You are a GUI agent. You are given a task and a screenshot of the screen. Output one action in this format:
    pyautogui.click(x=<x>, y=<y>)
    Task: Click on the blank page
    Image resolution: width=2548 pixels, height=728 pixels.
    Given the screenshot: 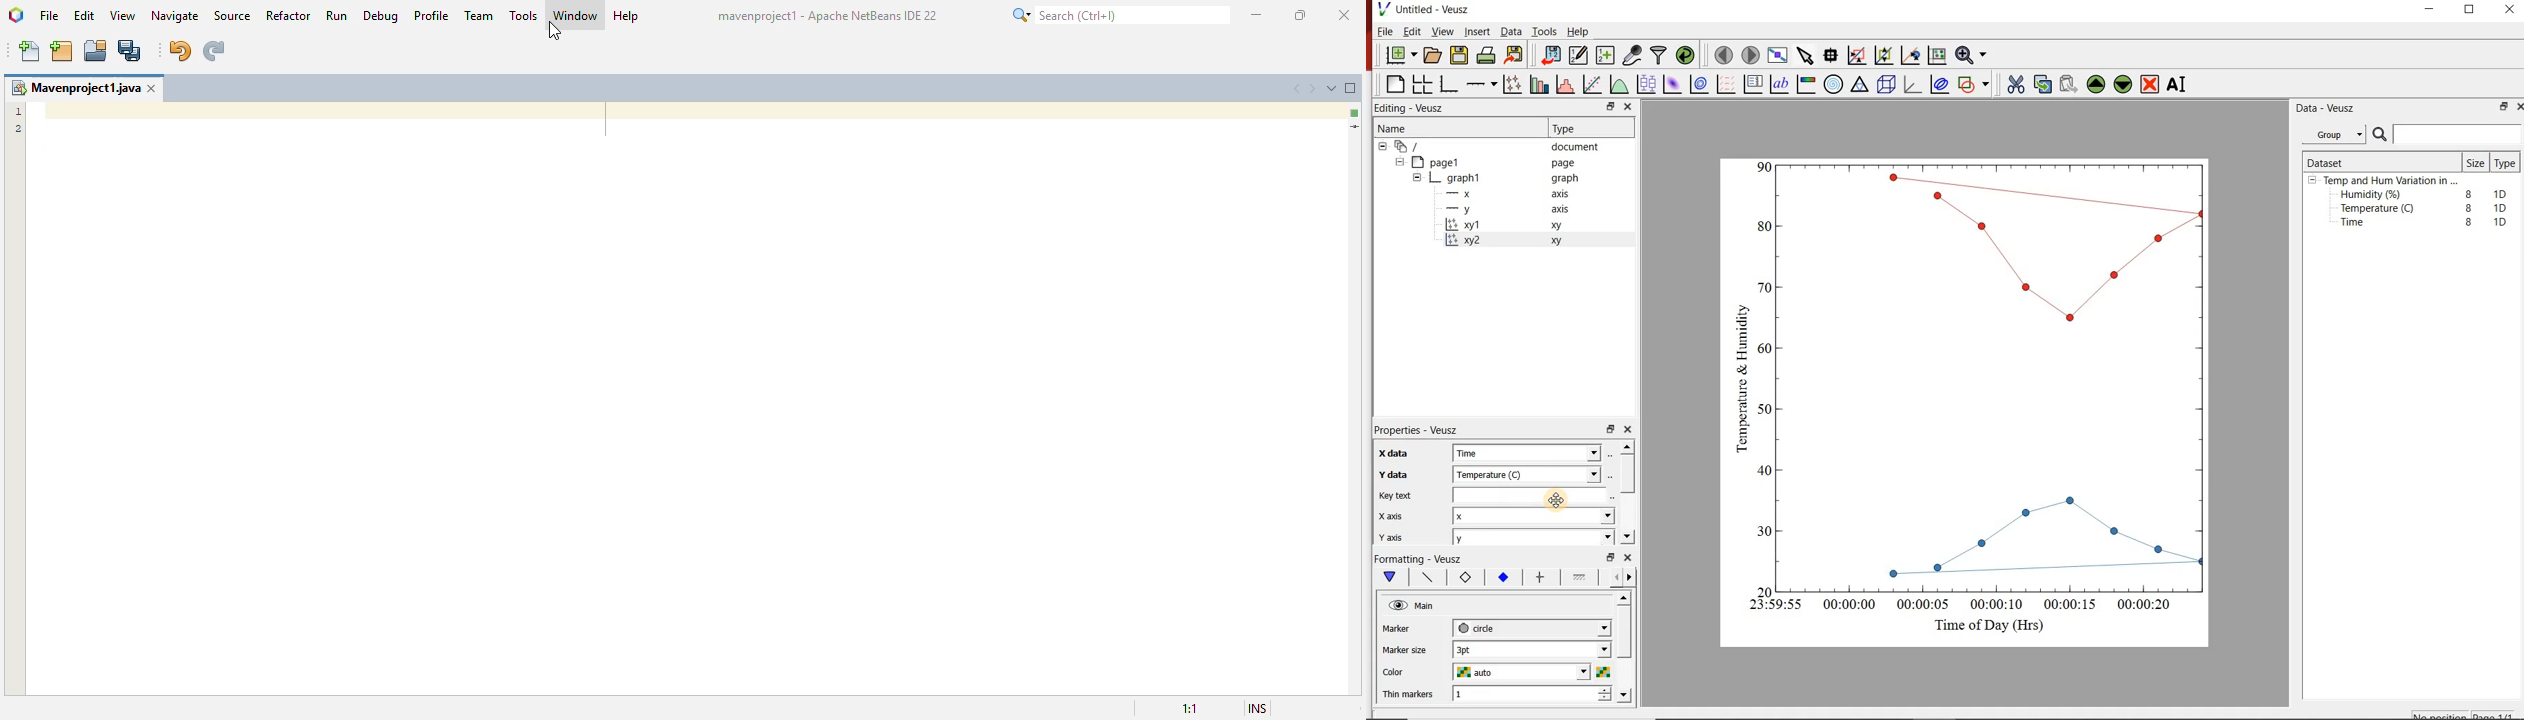 What is the action you would take?
    pyautogui.click(x=1394, y=83)
    